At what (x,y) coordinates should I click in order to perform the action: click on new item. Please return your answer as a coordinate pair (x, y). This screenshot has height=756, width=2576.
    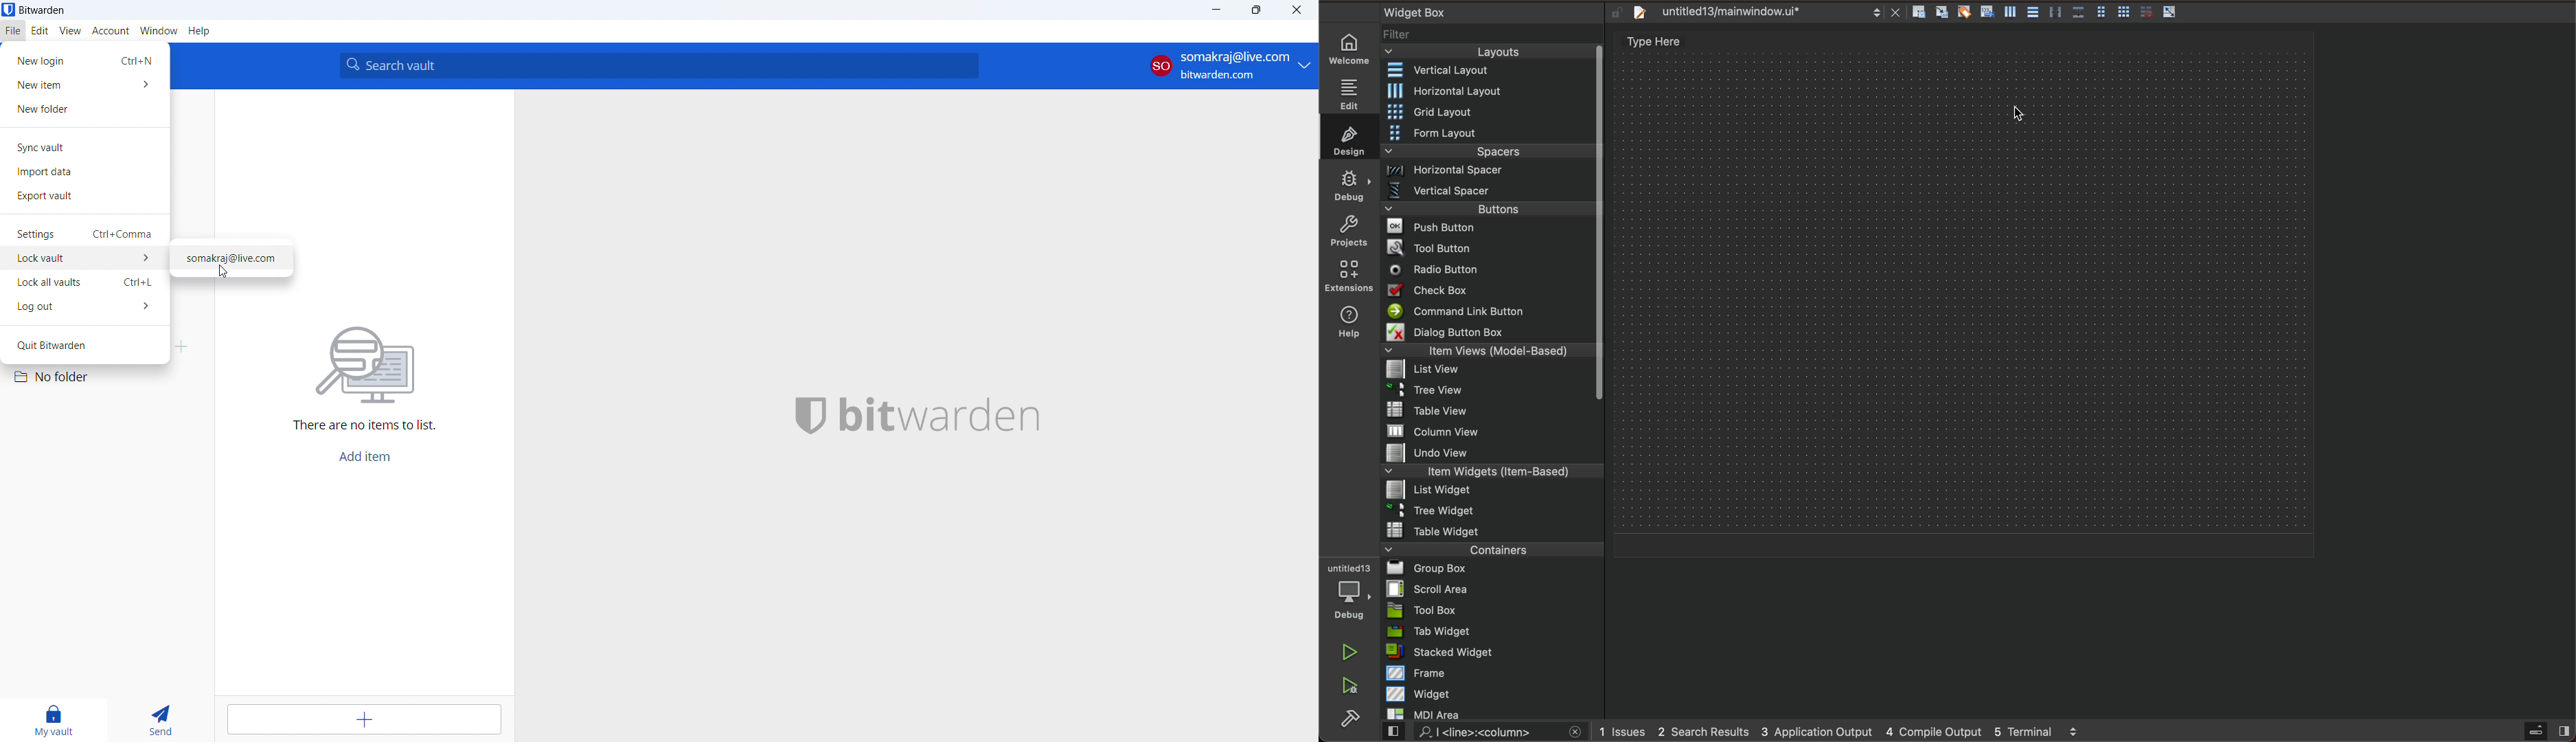
    Looking at the image, I should click on (85, 85).